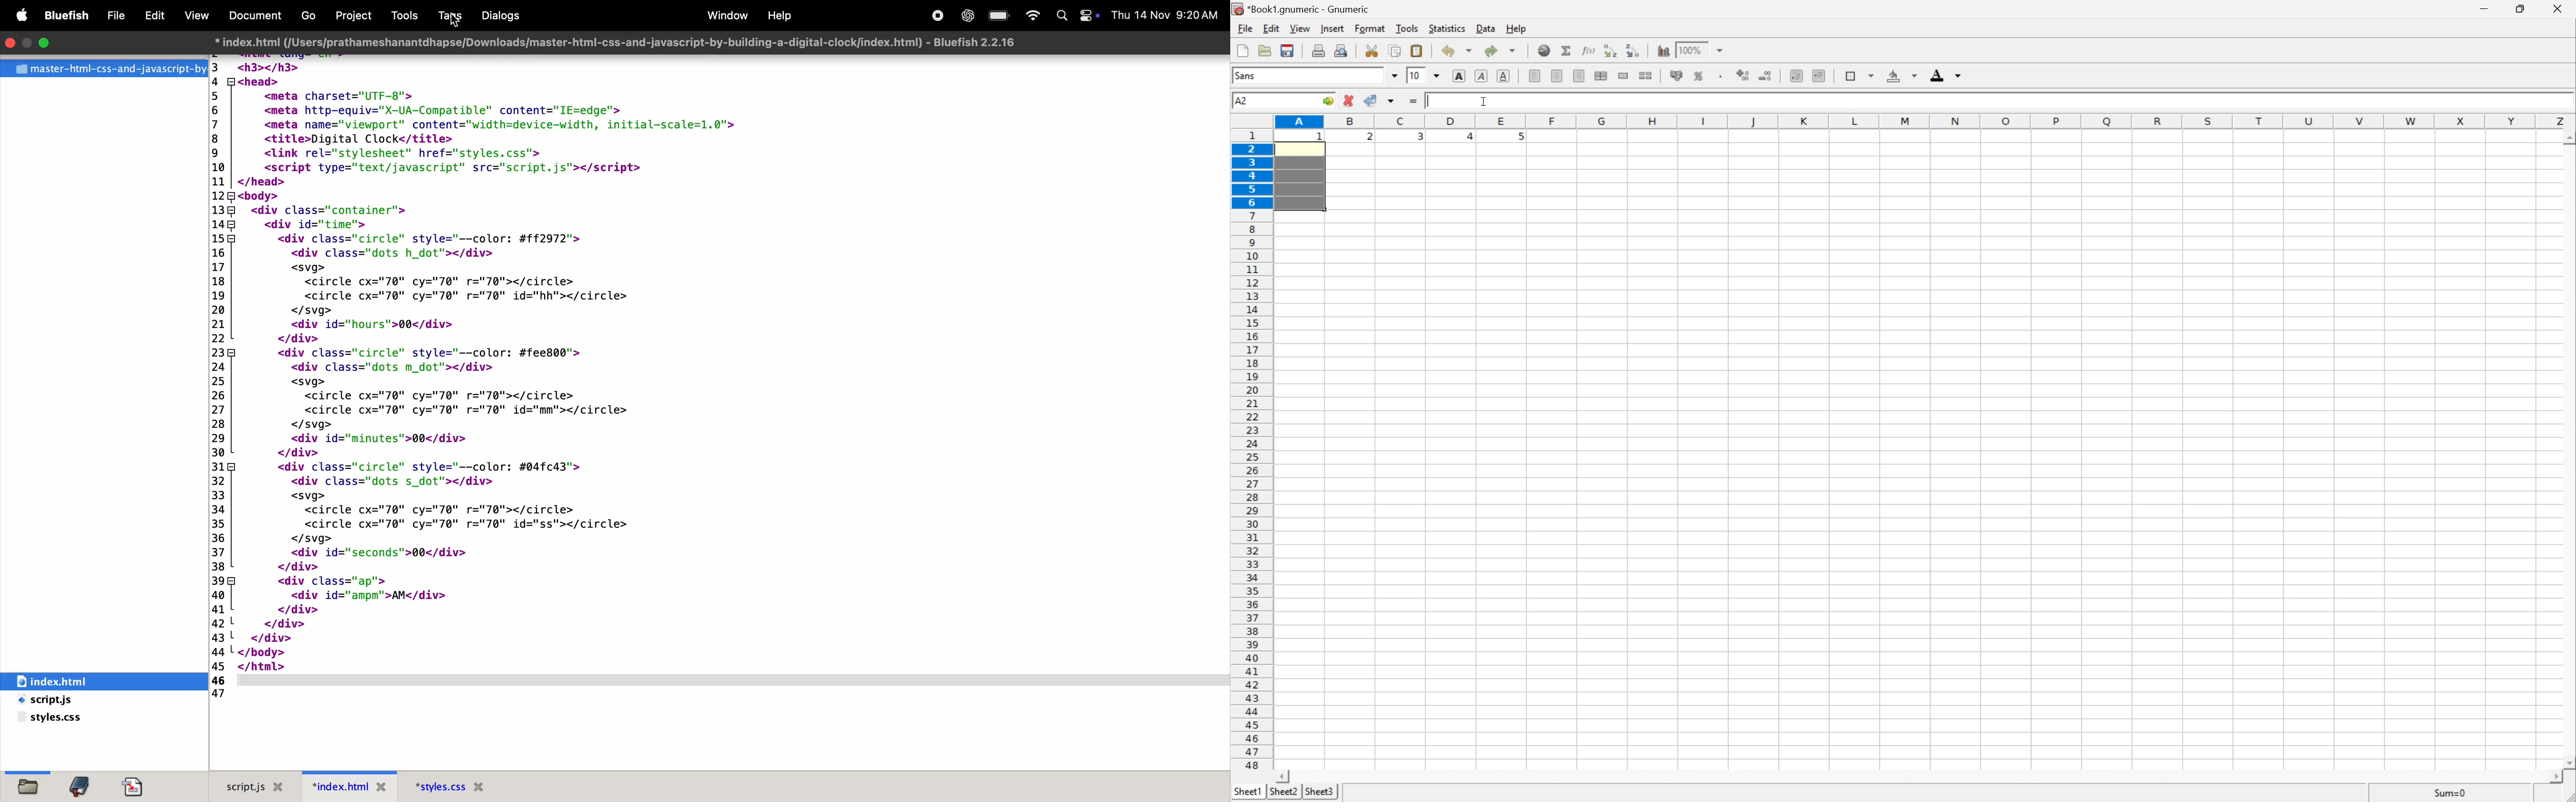 This screenshot has height=812, width=2576. I want to click on borders, so click(1861, 74).